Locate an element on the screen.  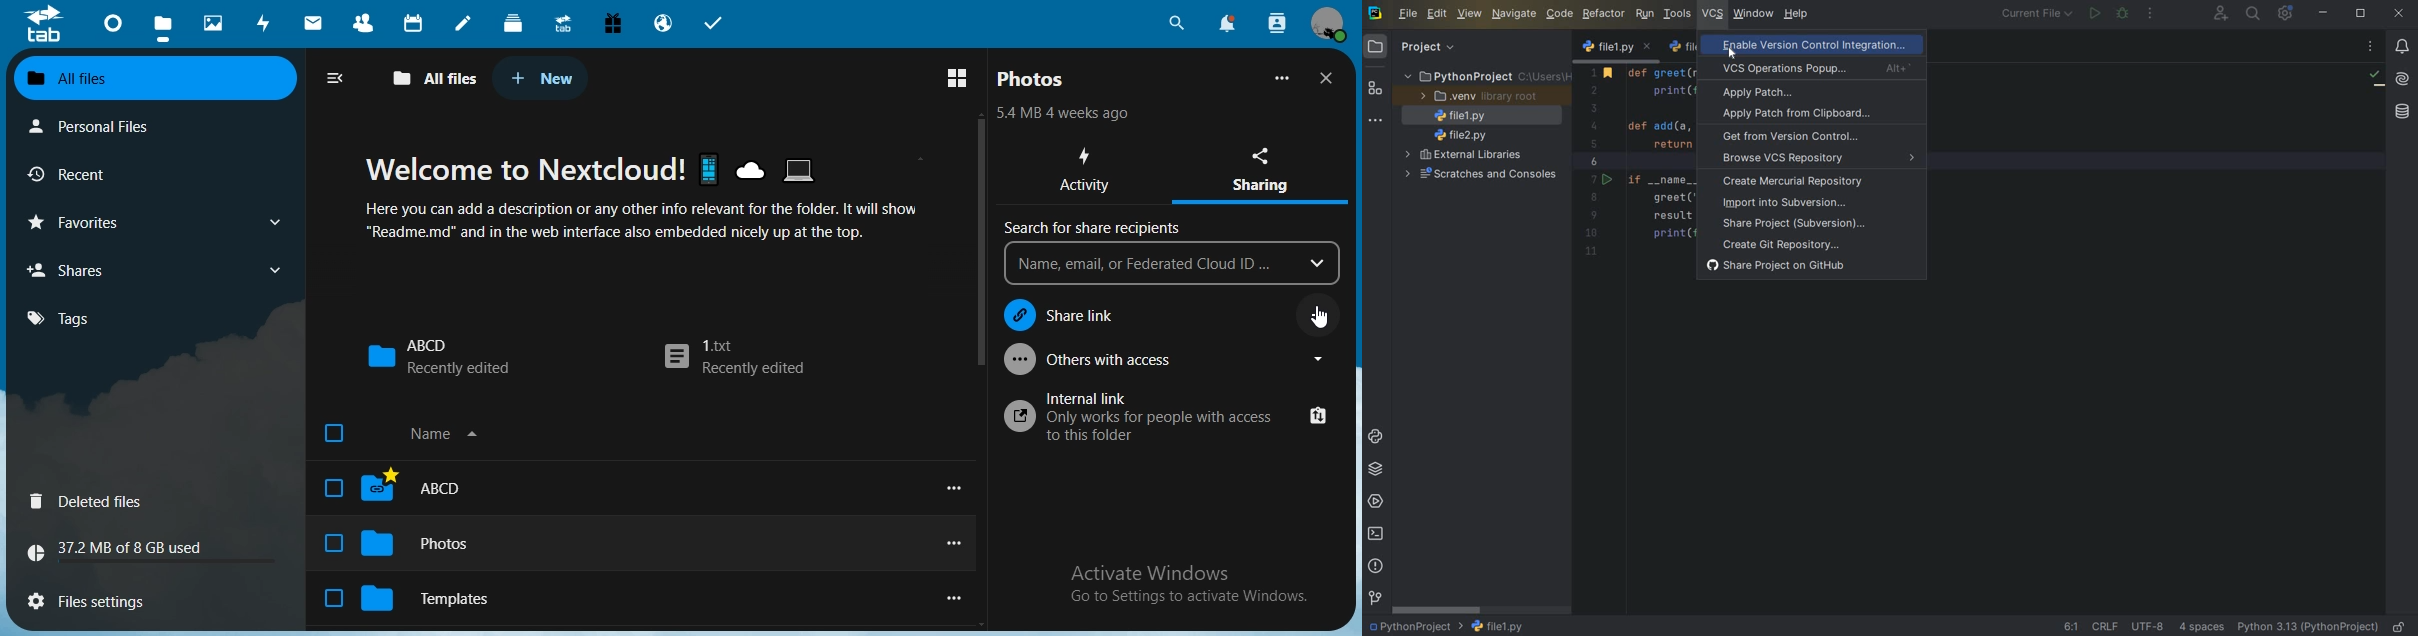
system logo is located at coordinates (1376, 14).